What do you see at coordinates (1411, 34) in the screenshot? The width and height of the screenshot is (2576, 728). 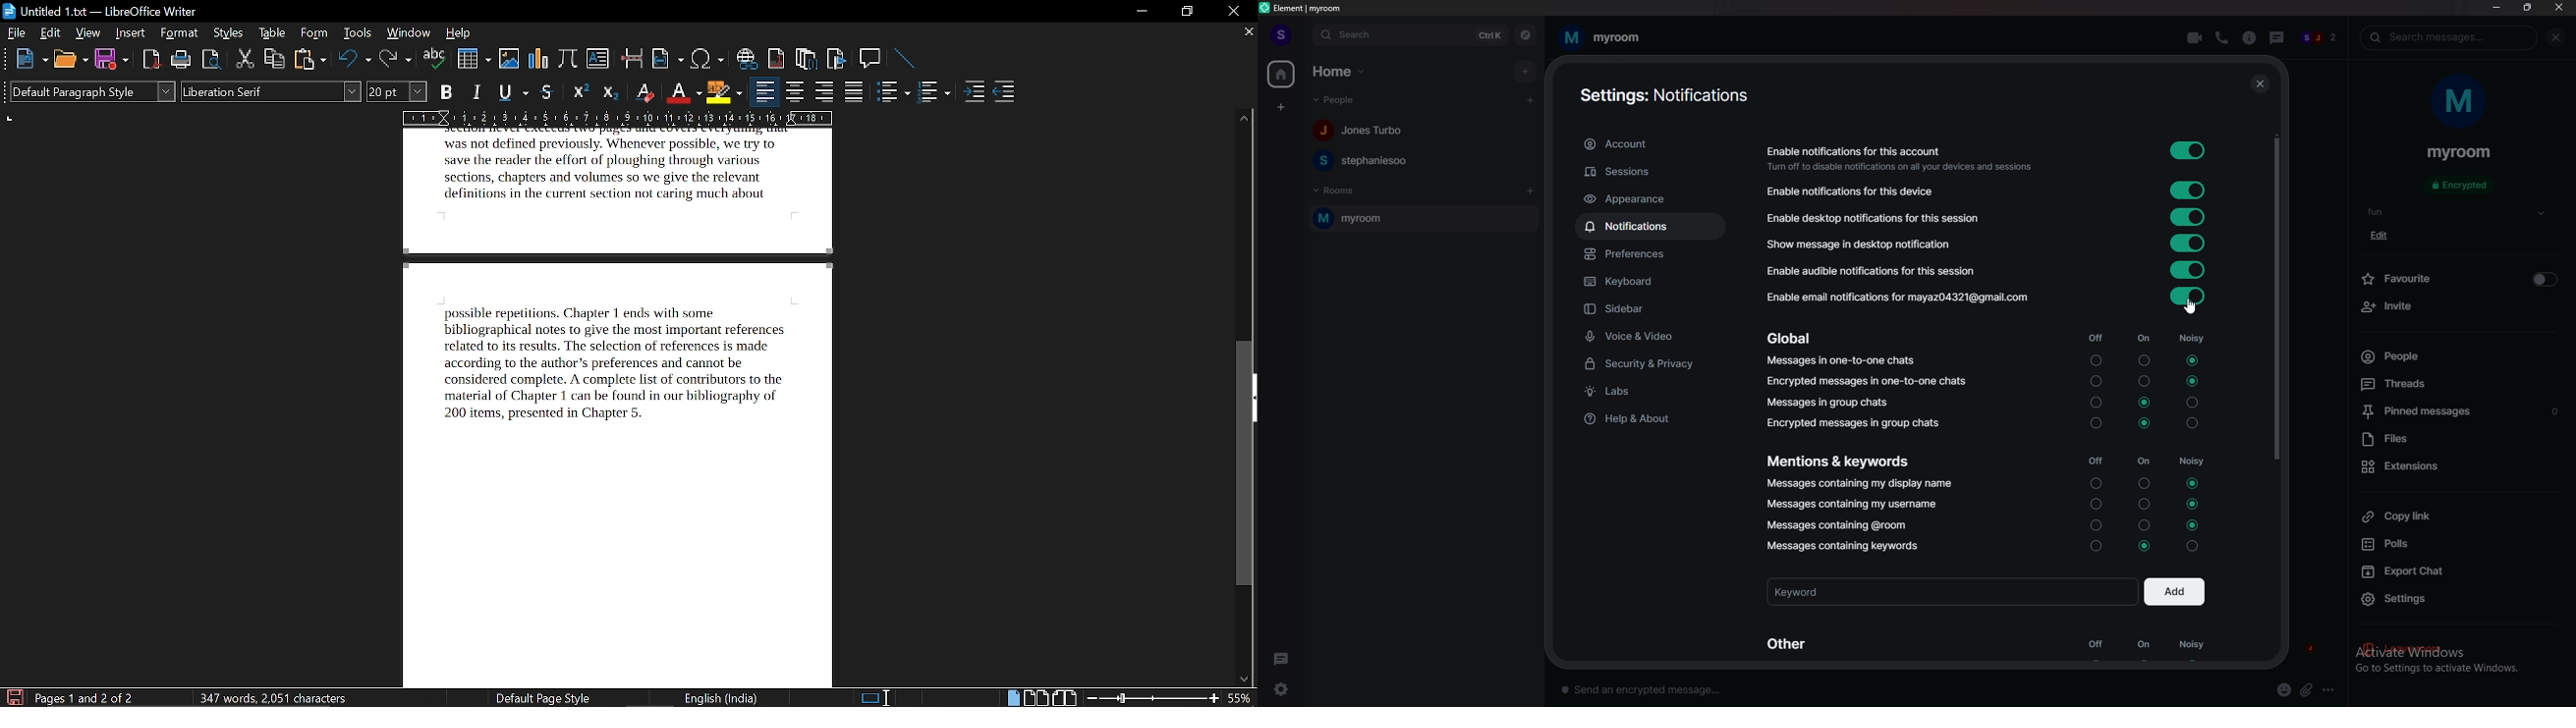 I see `search bar` at bounding box center [1411, 34].